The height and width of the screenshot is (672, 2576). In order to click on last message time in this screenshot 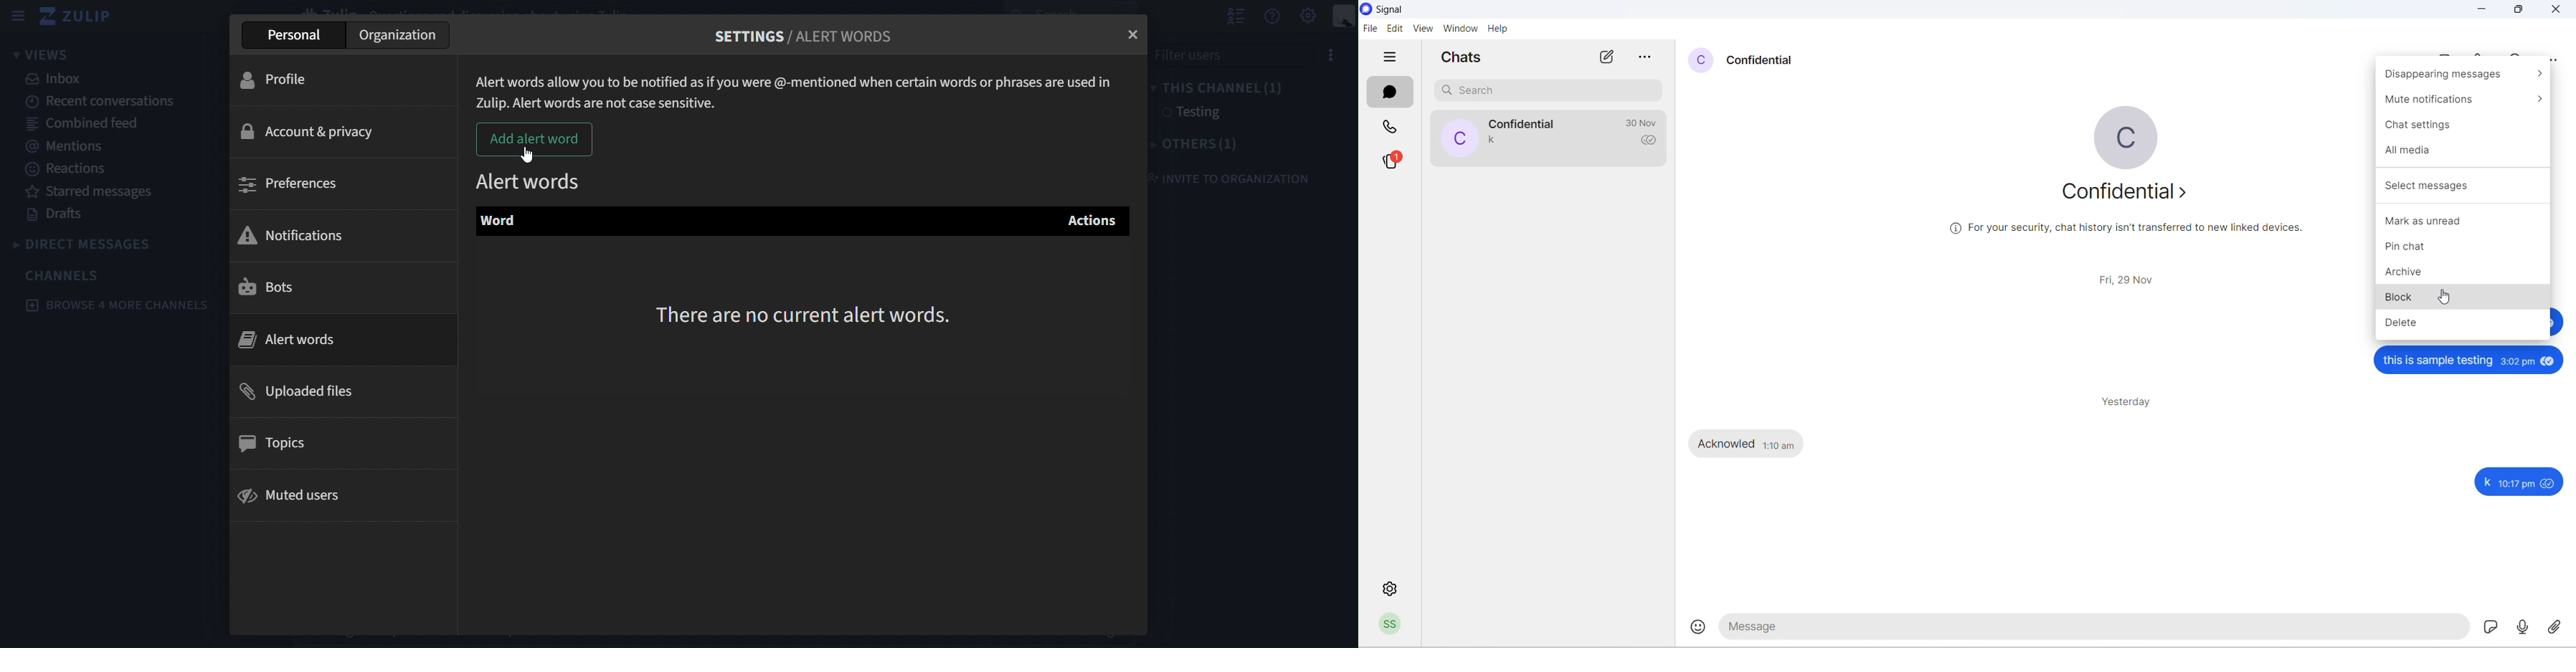, I will do `click(1638, 122)`.